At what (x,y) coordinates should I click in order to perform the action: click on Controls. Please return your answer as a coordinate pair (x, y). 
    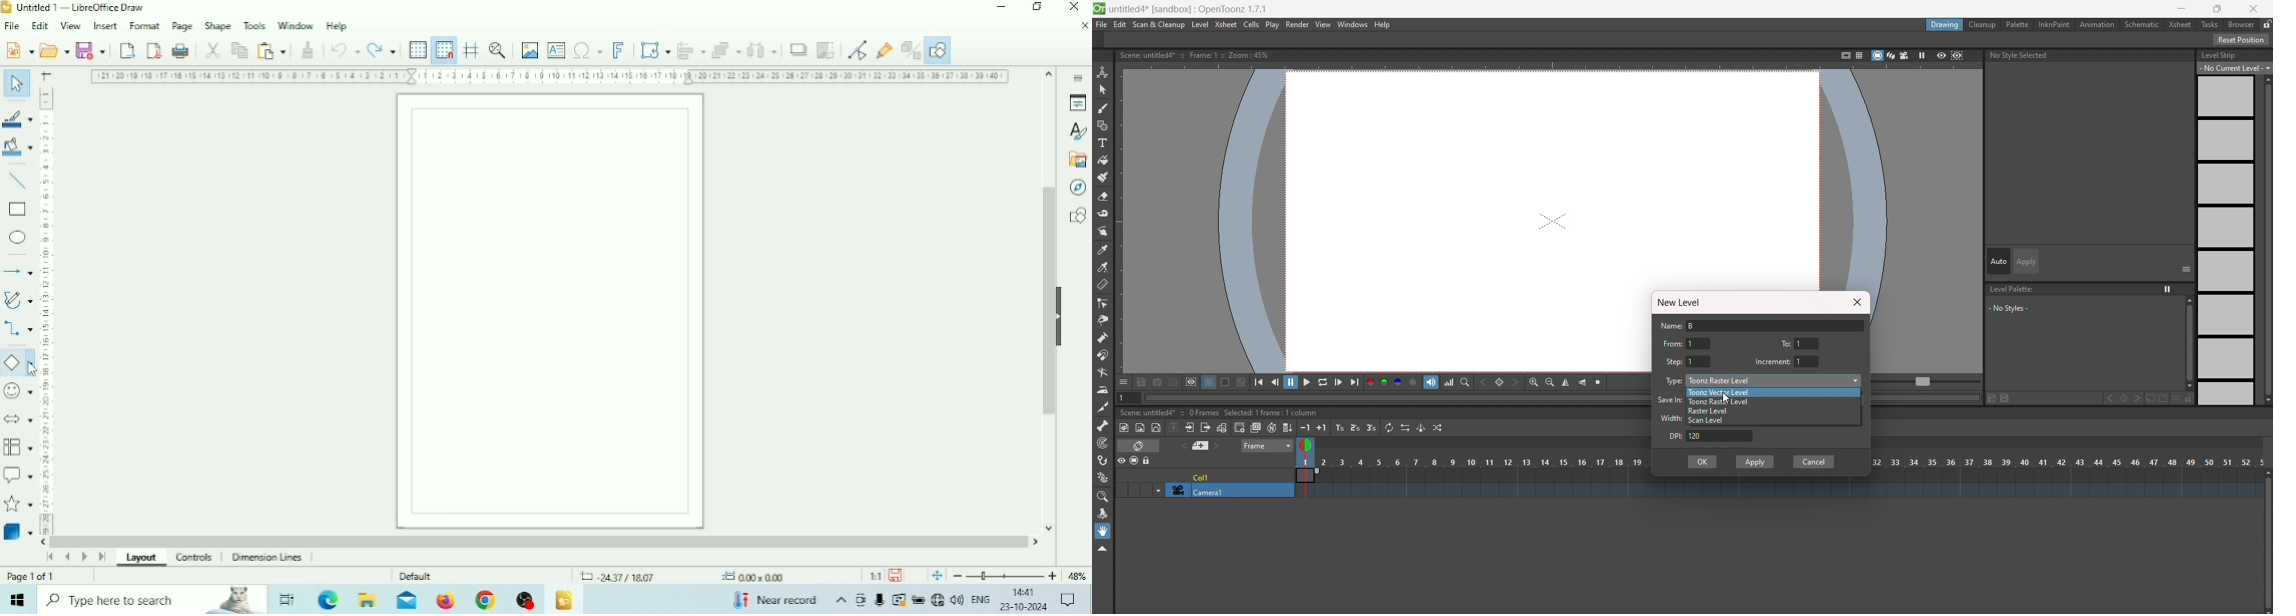
    Looking at the image, I should click on (196, 558).